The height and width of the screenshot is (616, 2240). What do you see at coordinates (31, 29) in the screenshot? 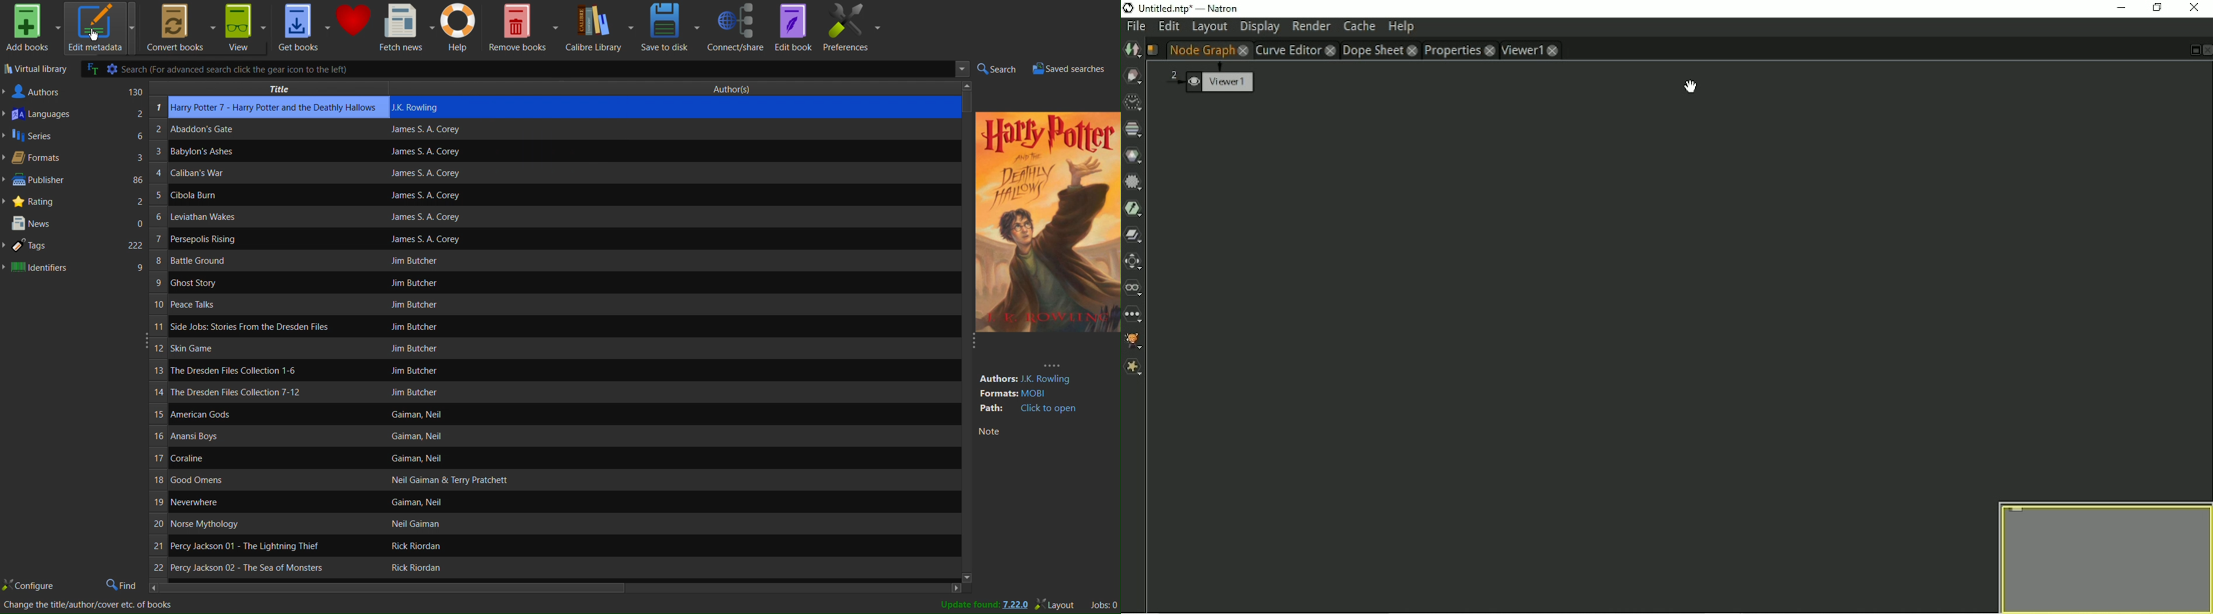
I see `Add books` at bounding box center [31, 29].